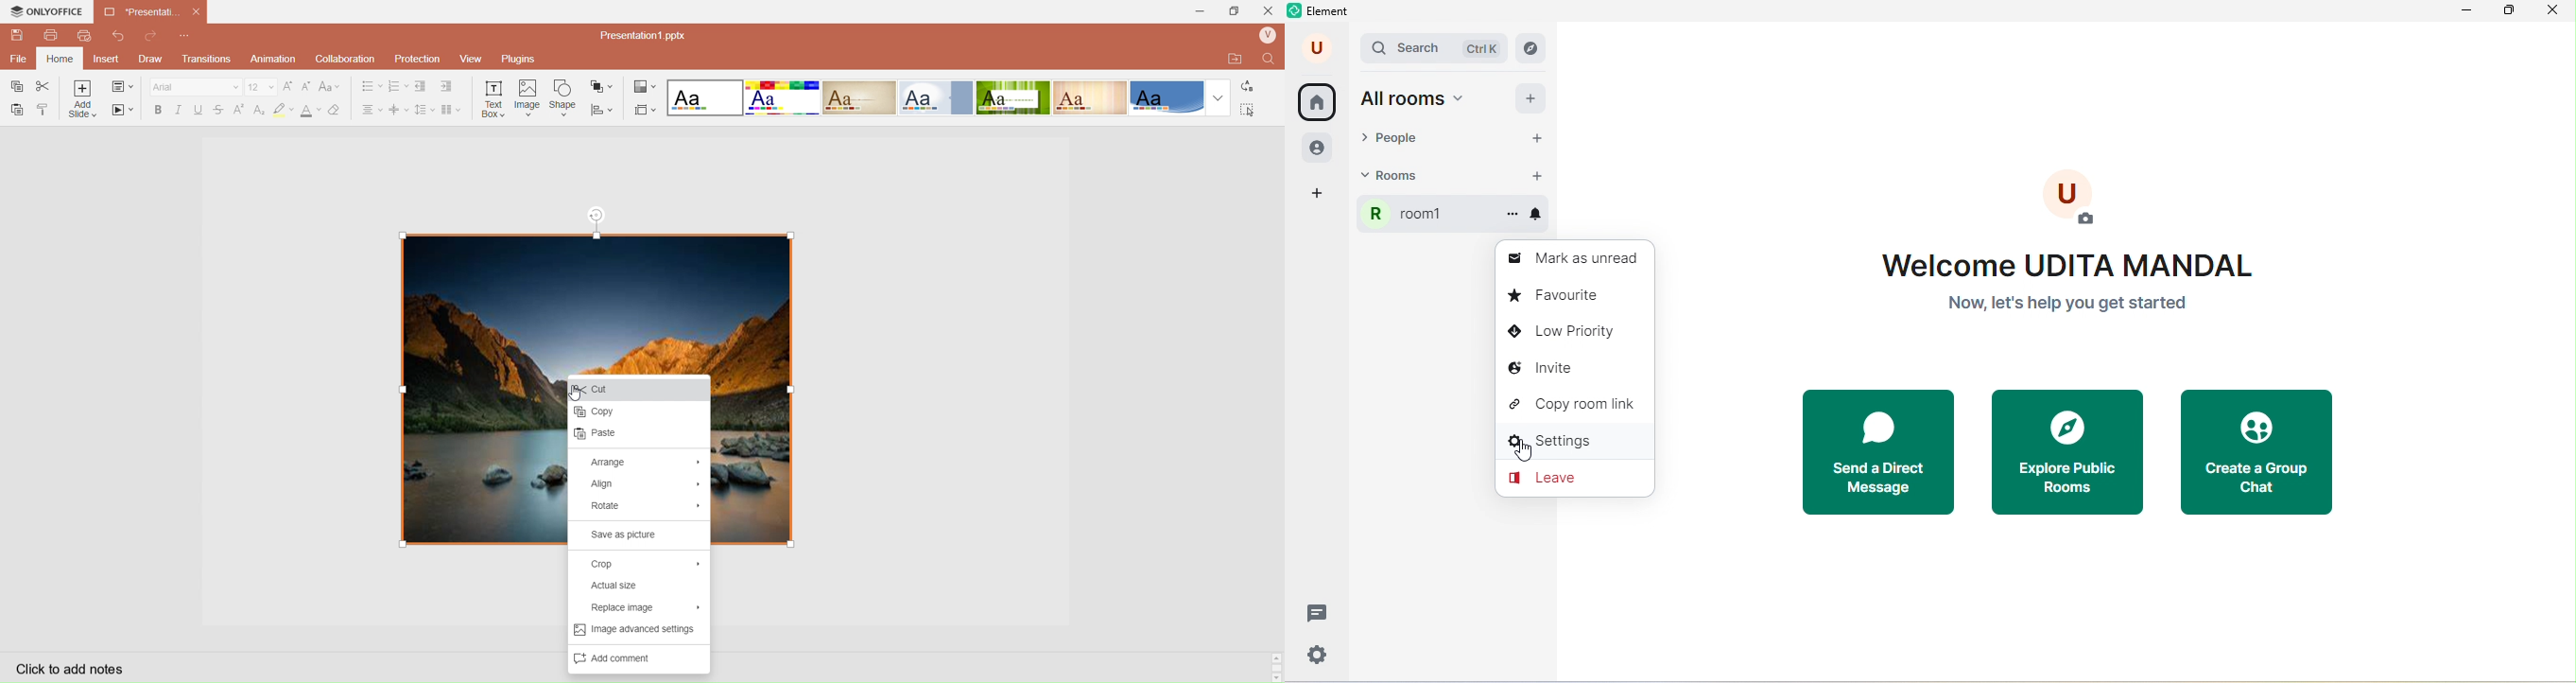  I want to click on Insert Text Box, so click(490, 98).